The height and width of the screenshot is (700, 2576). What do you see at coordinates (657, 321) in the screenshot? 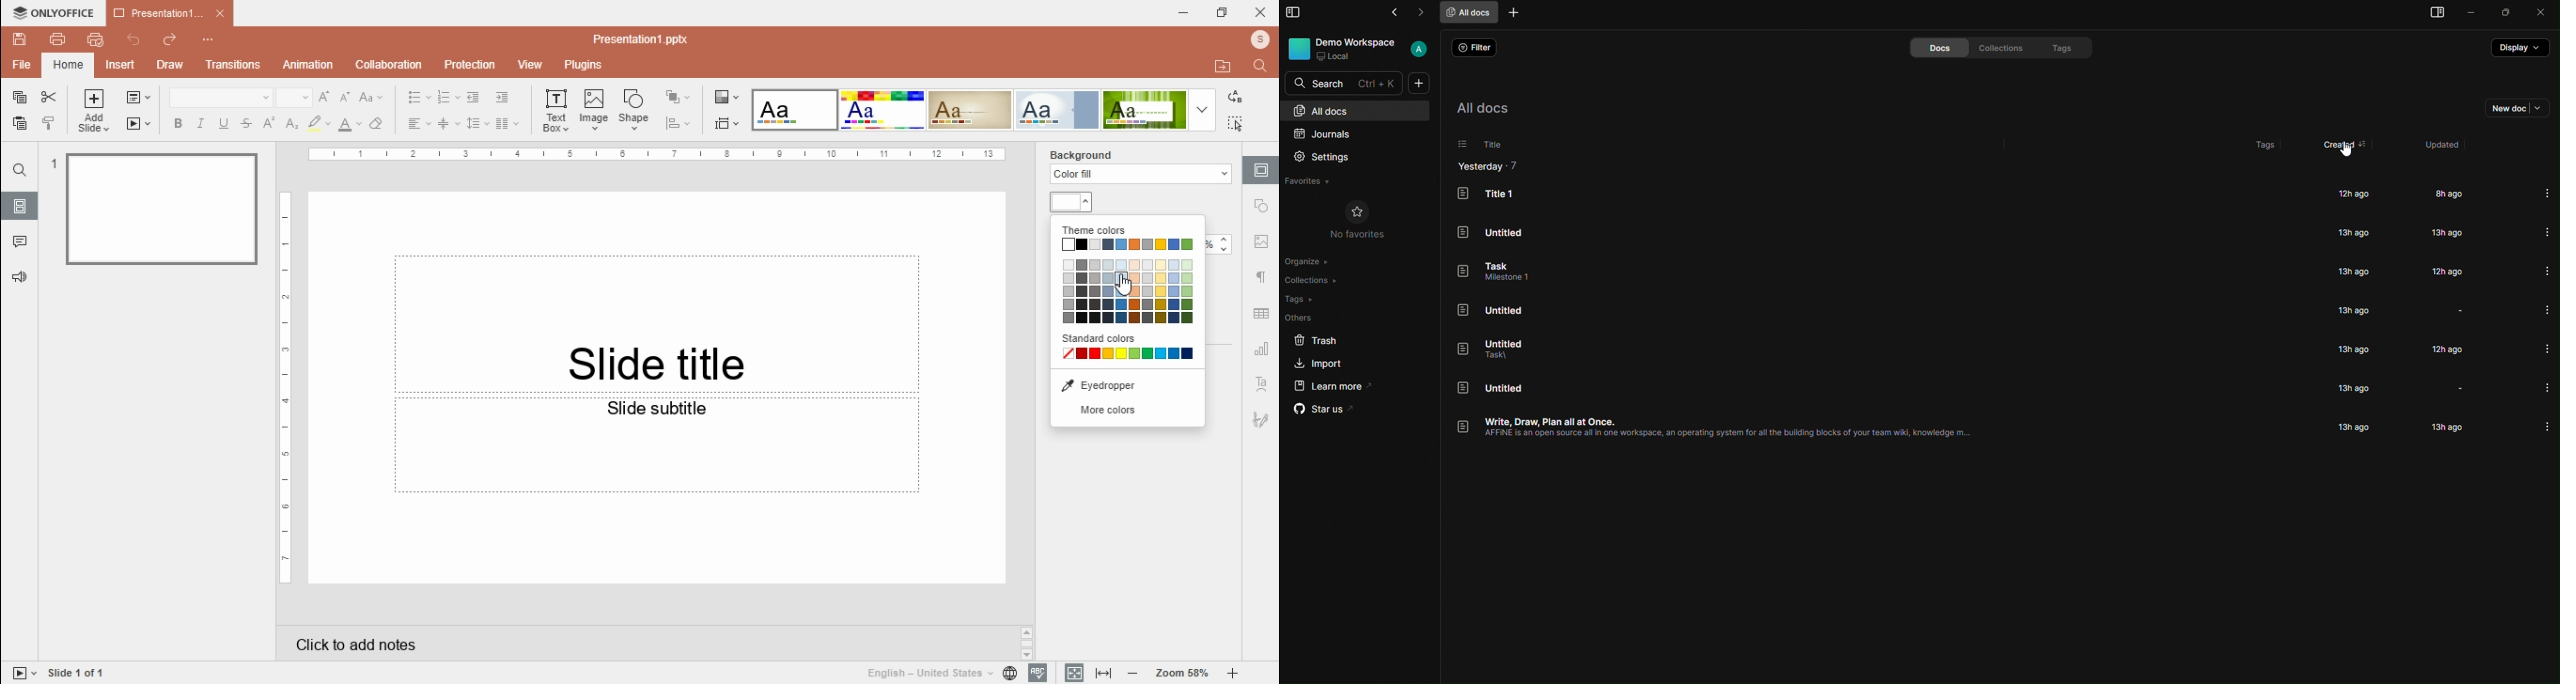
I see `text box` at bounding box center [657, 321].